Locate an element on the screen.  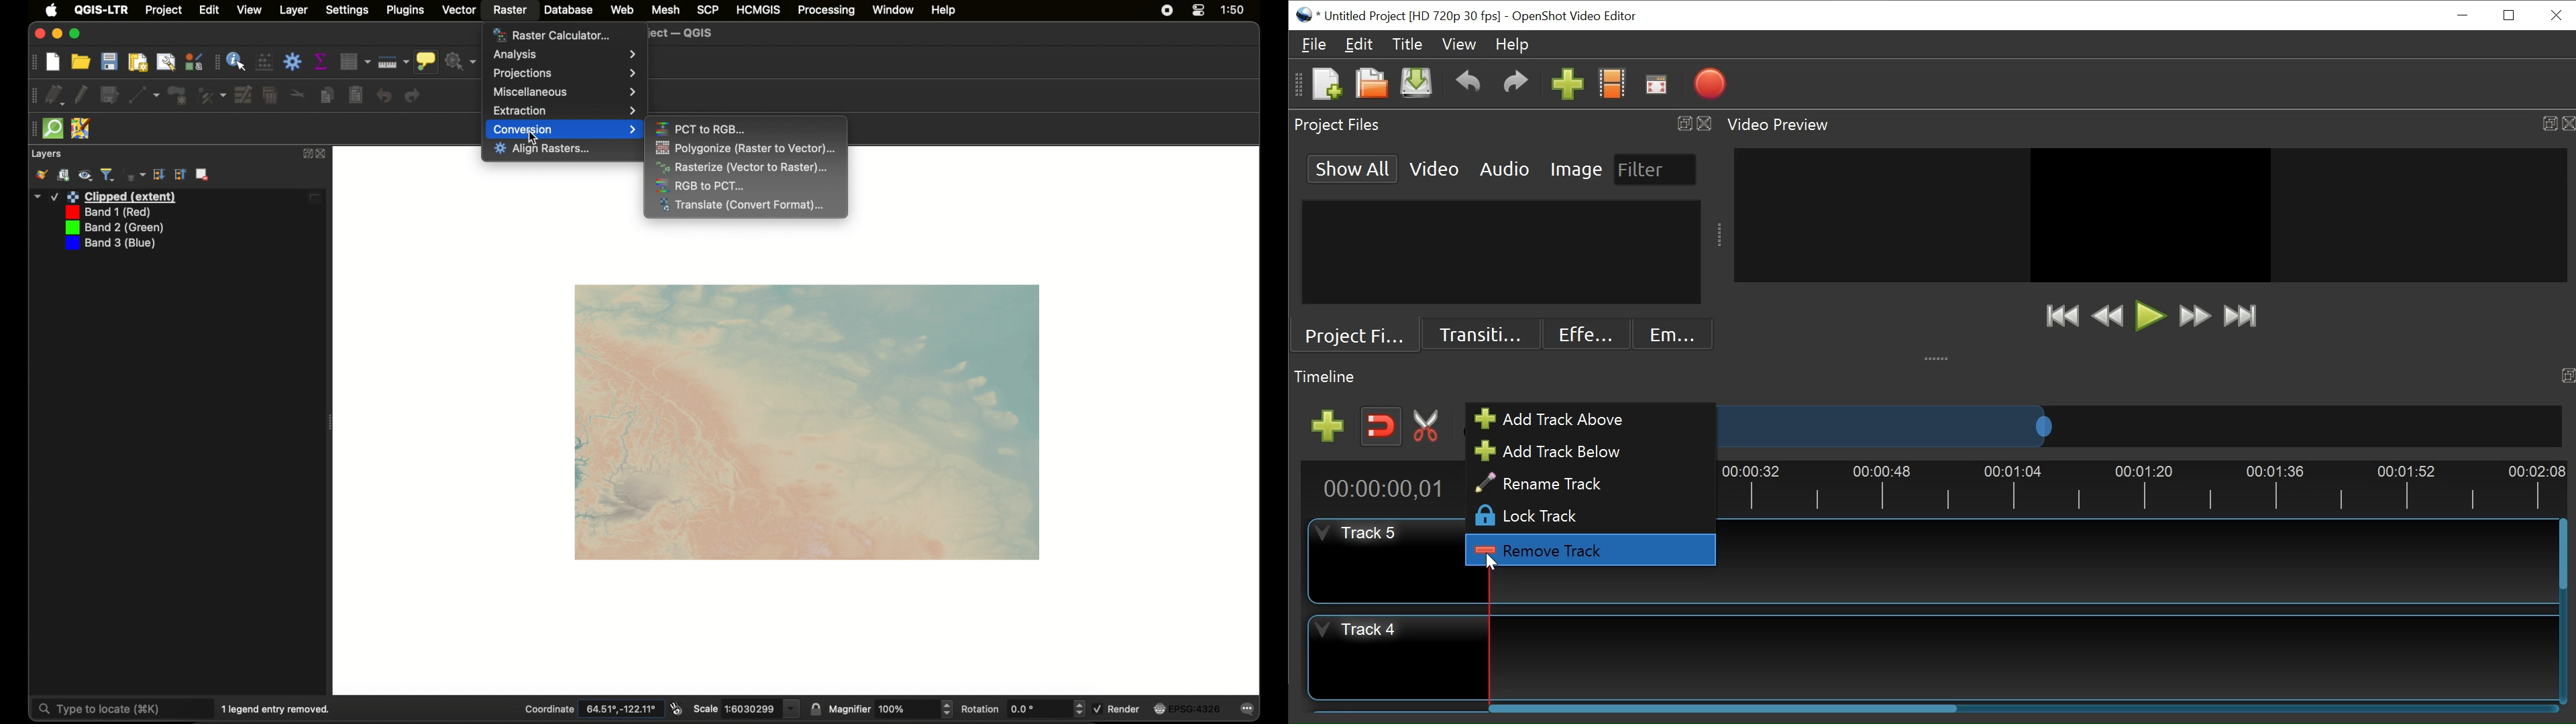
Track Header is located at coordinates (1372, 559).